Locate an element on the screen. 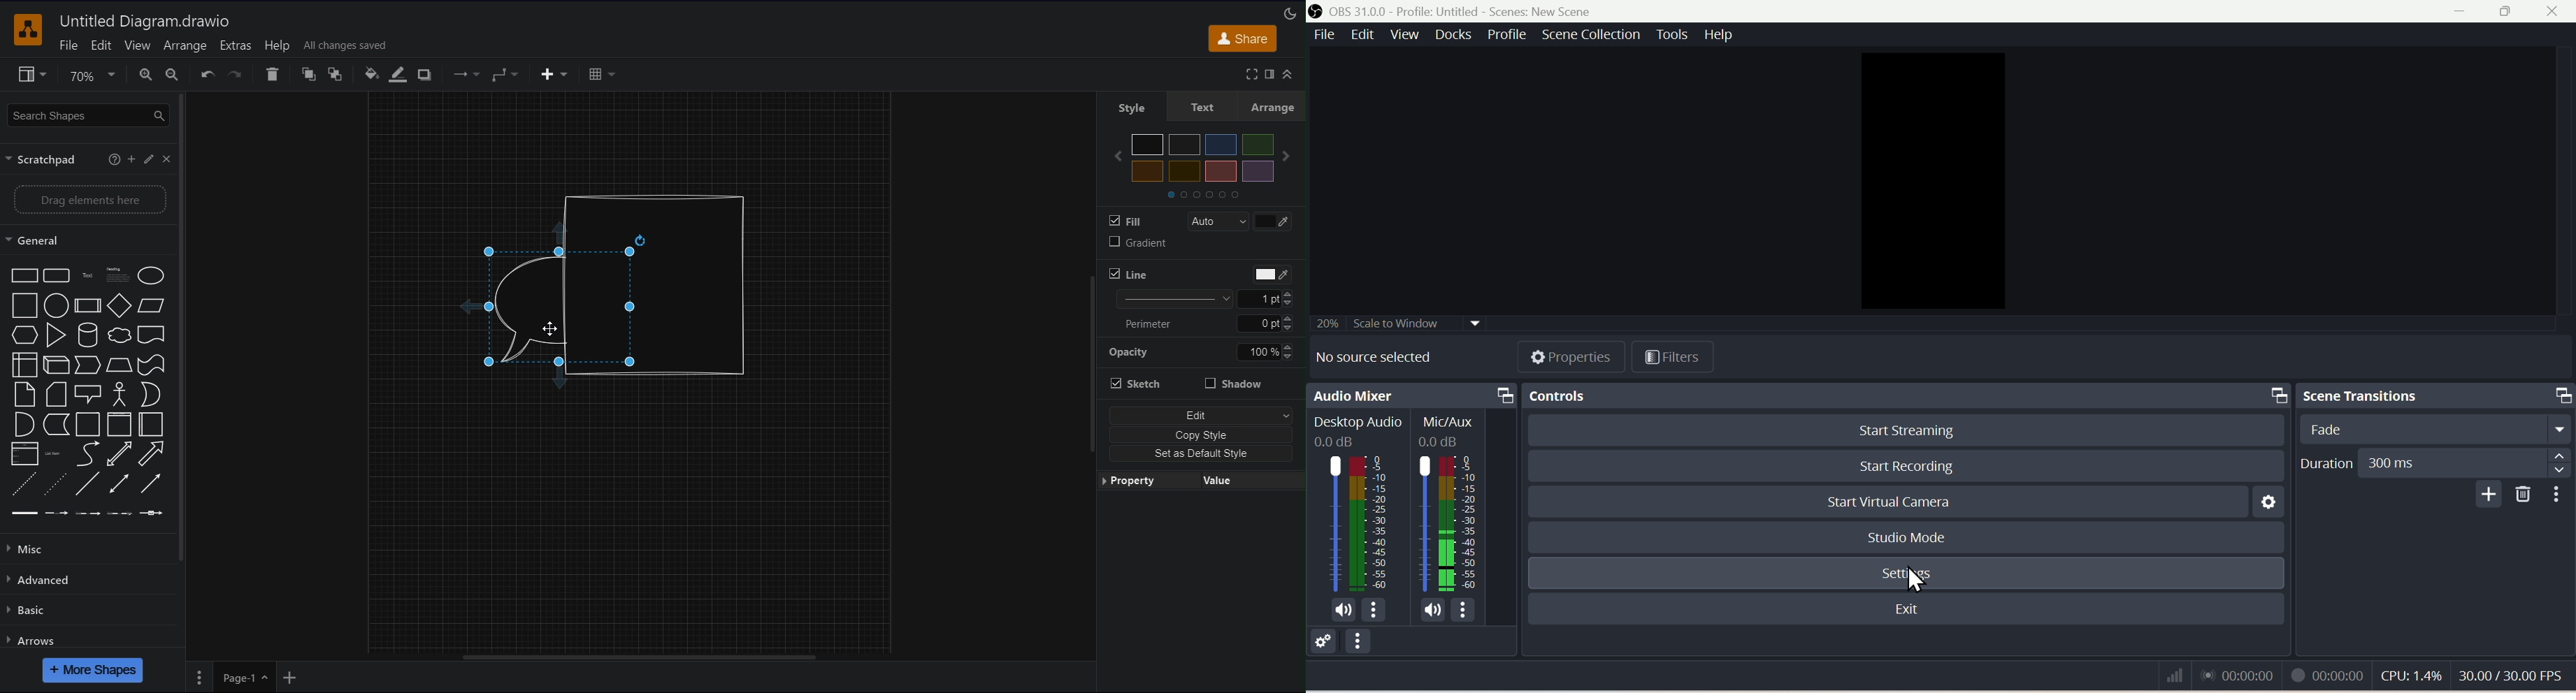 The image size is (2576, 700). Start recording is located at coordinates (1904, 466).